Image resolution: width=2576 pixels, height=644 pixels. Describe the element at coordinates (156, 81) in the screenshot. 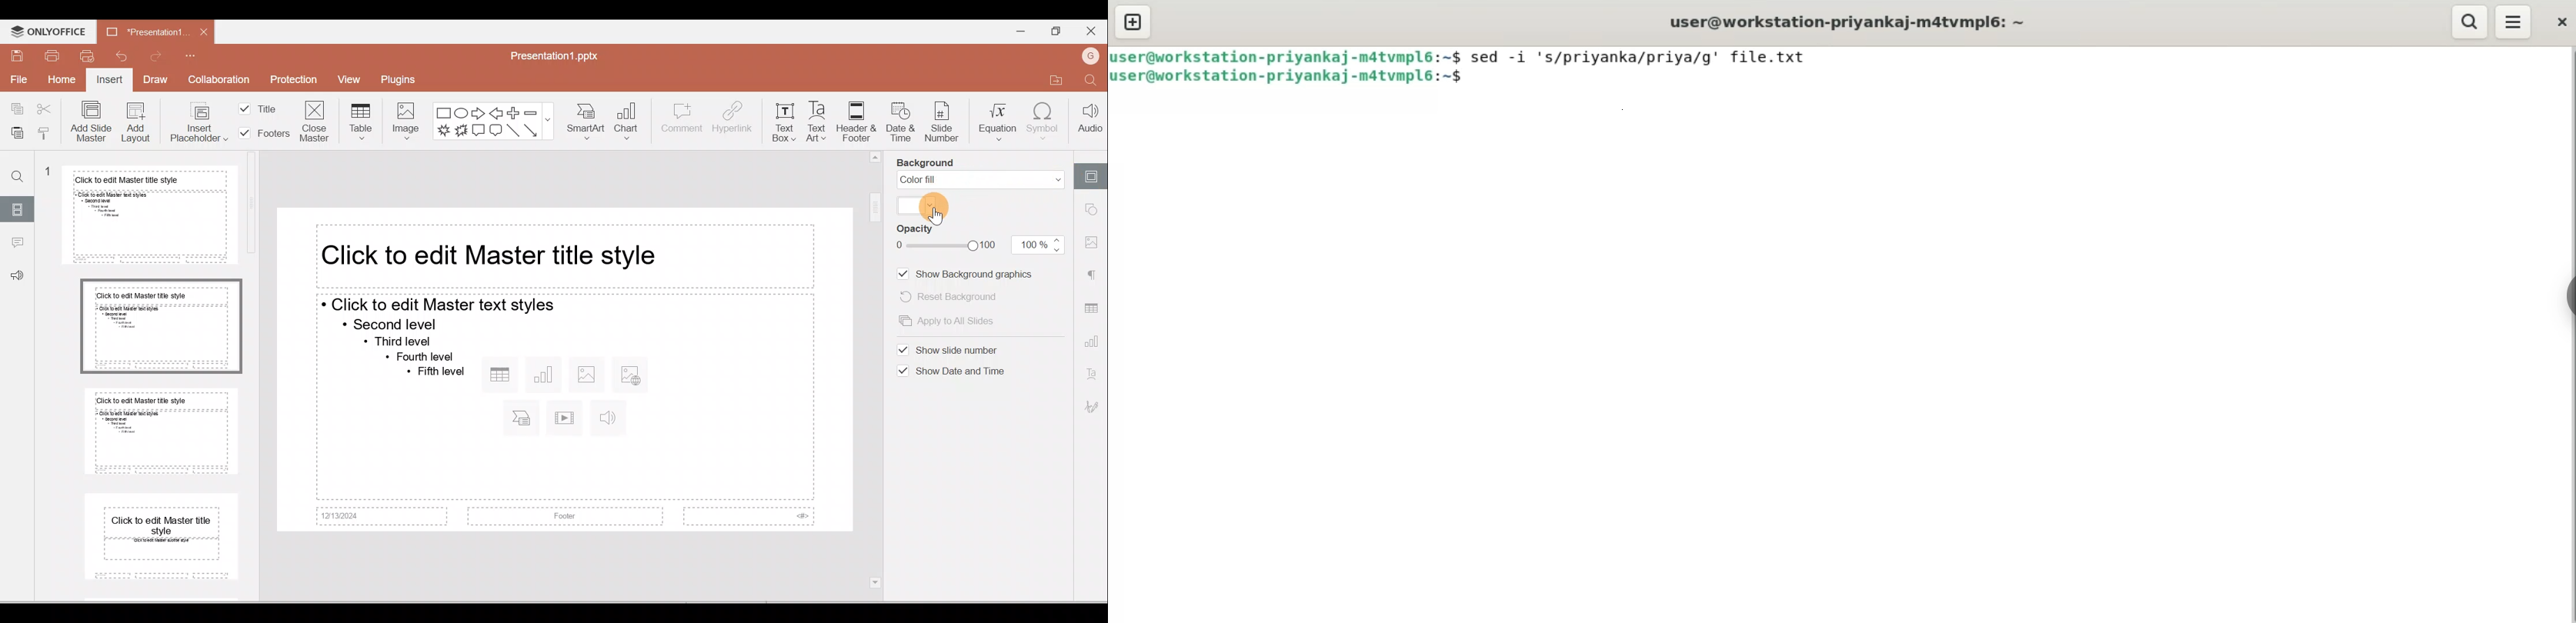

I see `Draw` at that location.